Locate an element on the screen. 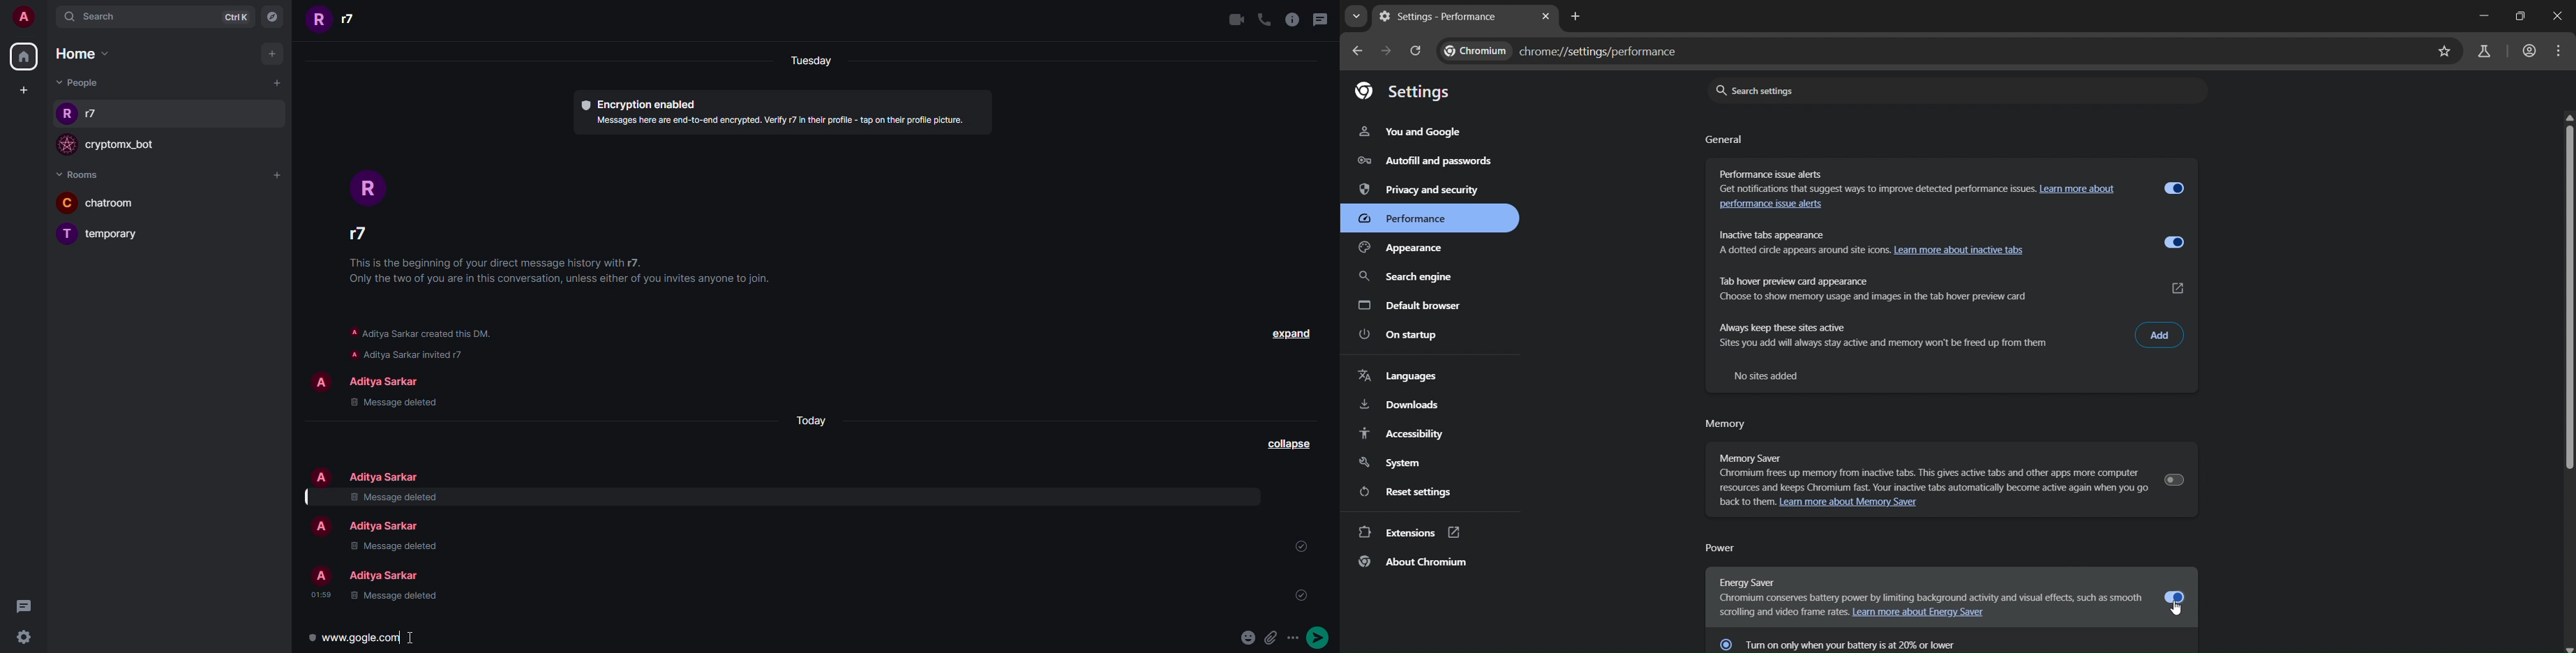 Image resolution: width=2576 pixels, height=672 pixels. learn more abour energy saver is located at coordinates (1924, 614).